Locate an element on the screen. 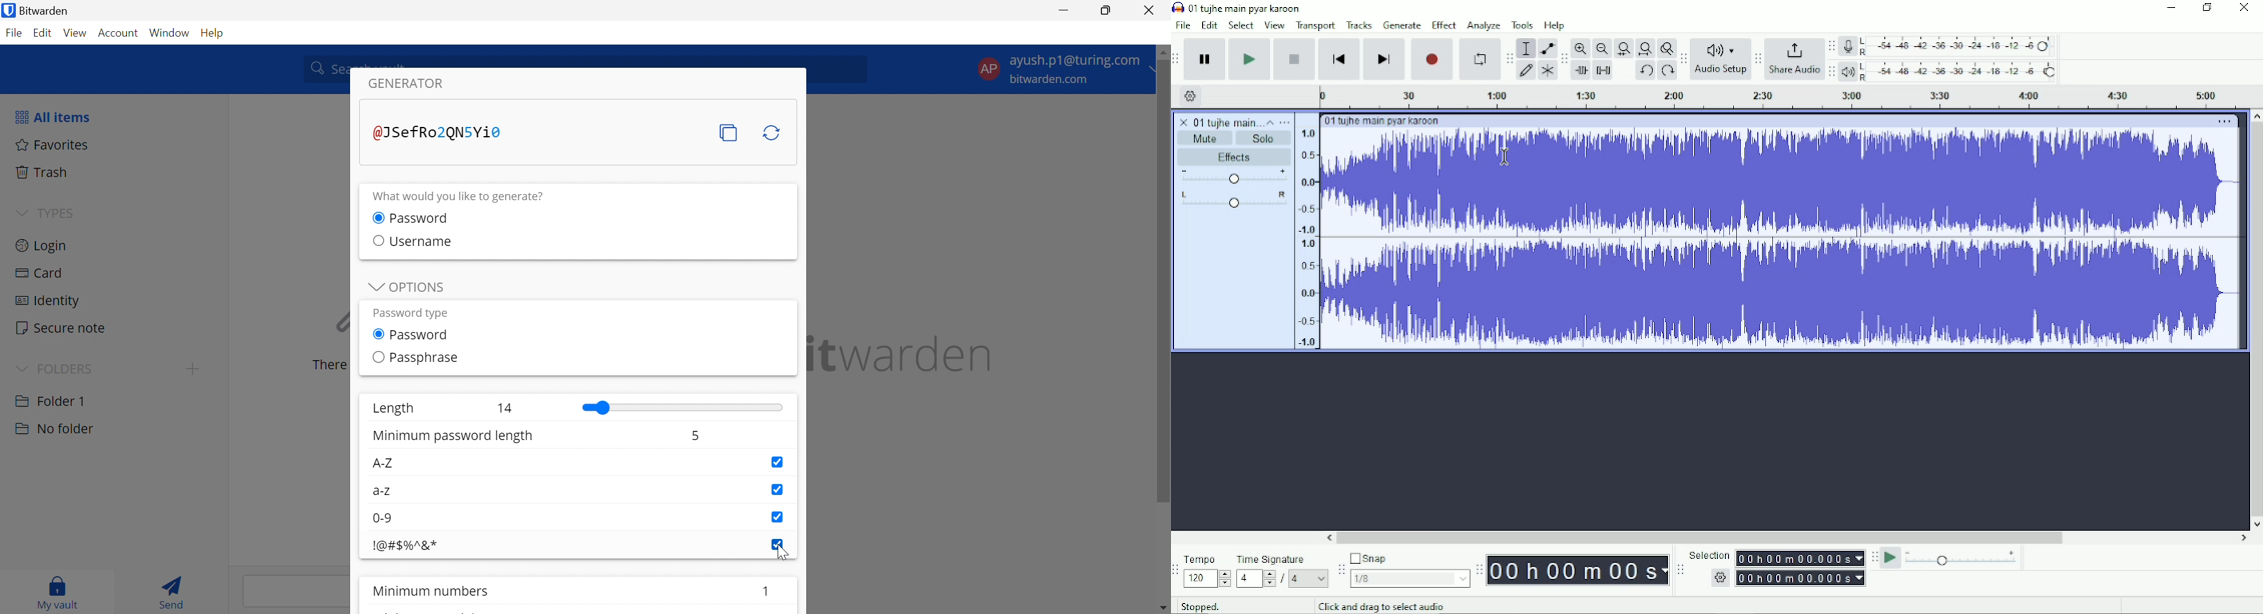  Open menu is located at coordinates (1286, 121).